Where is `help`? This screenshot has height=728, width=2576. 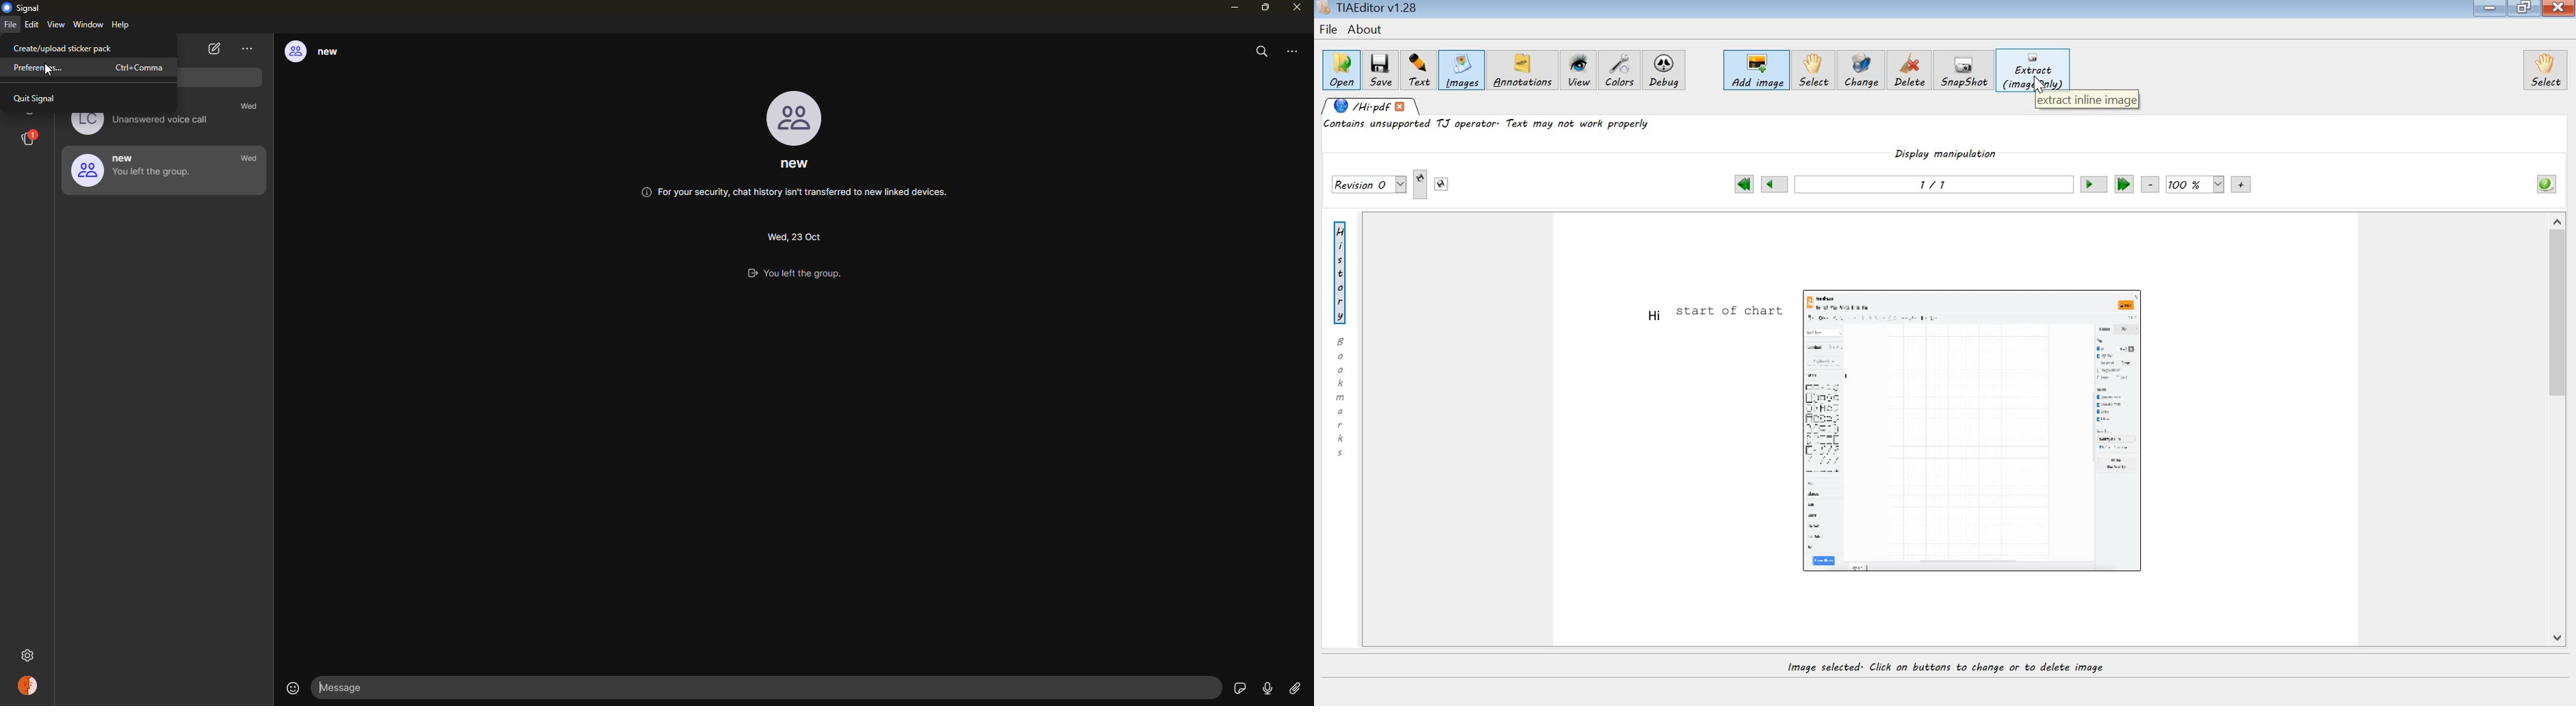 help is located at coordinates (122, 26).